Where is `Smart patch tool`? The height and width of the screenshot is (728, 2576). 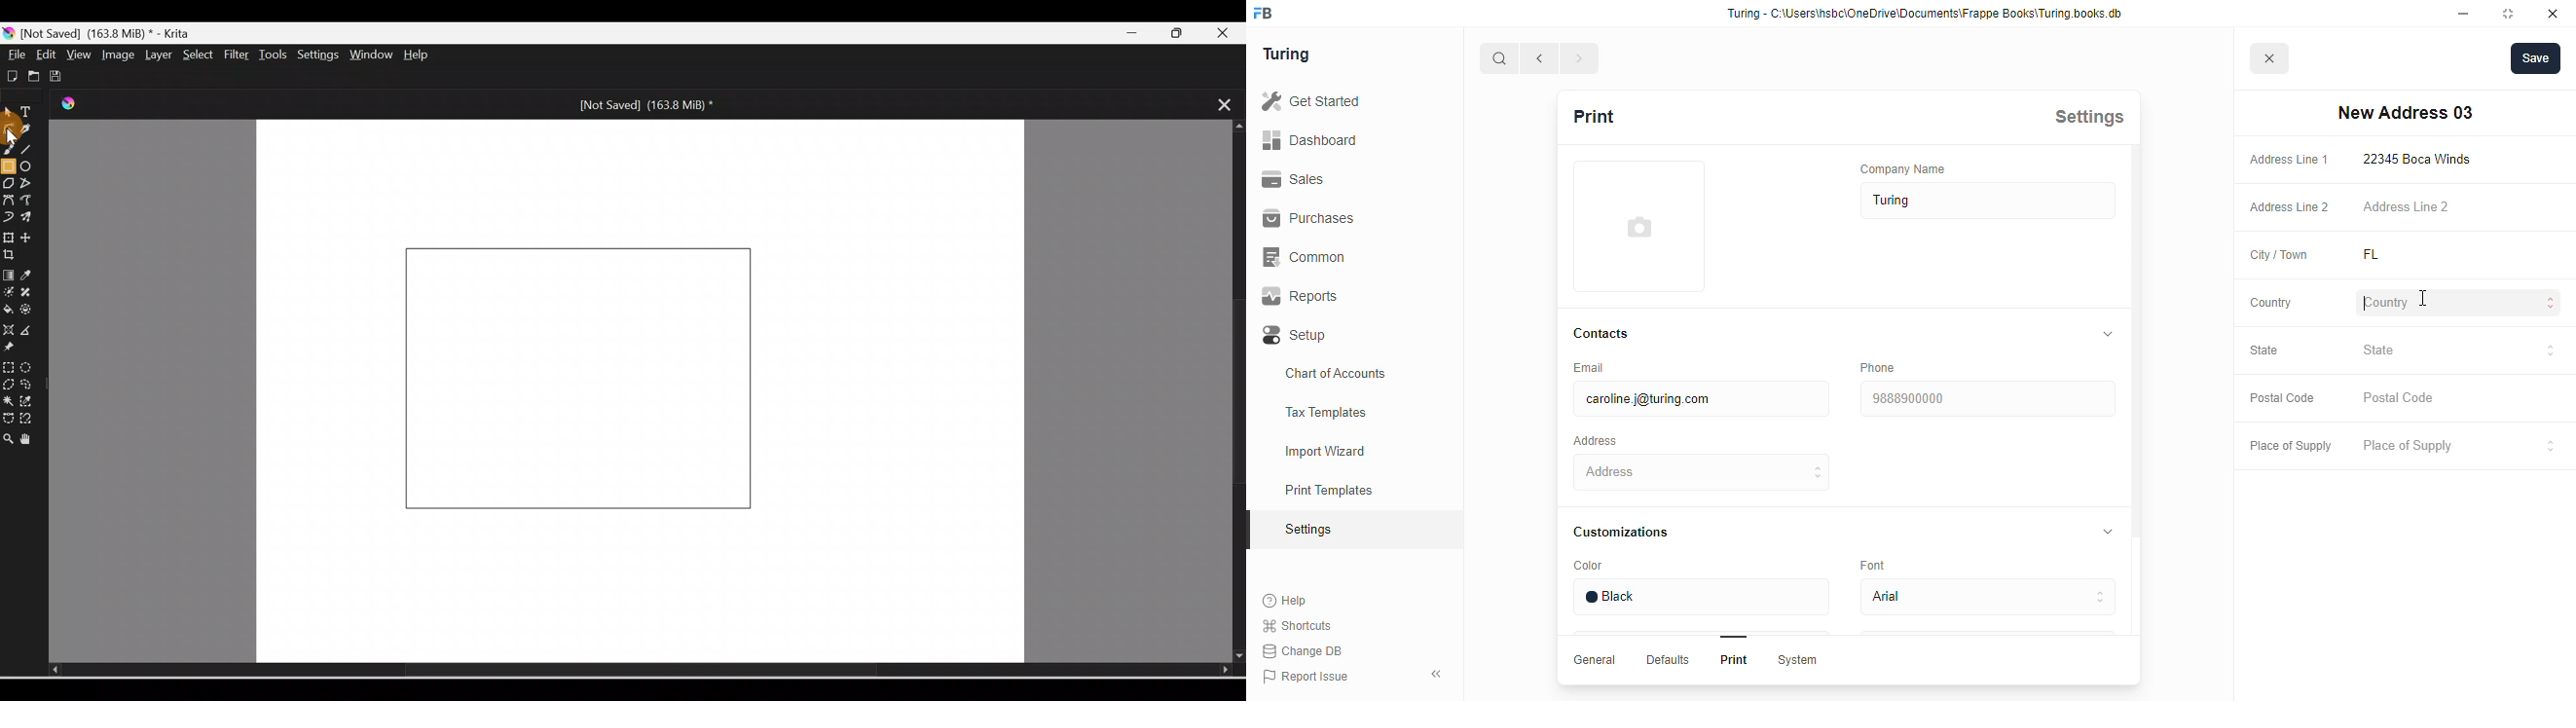
Smart patch tool is located at coordinates (32, 293).